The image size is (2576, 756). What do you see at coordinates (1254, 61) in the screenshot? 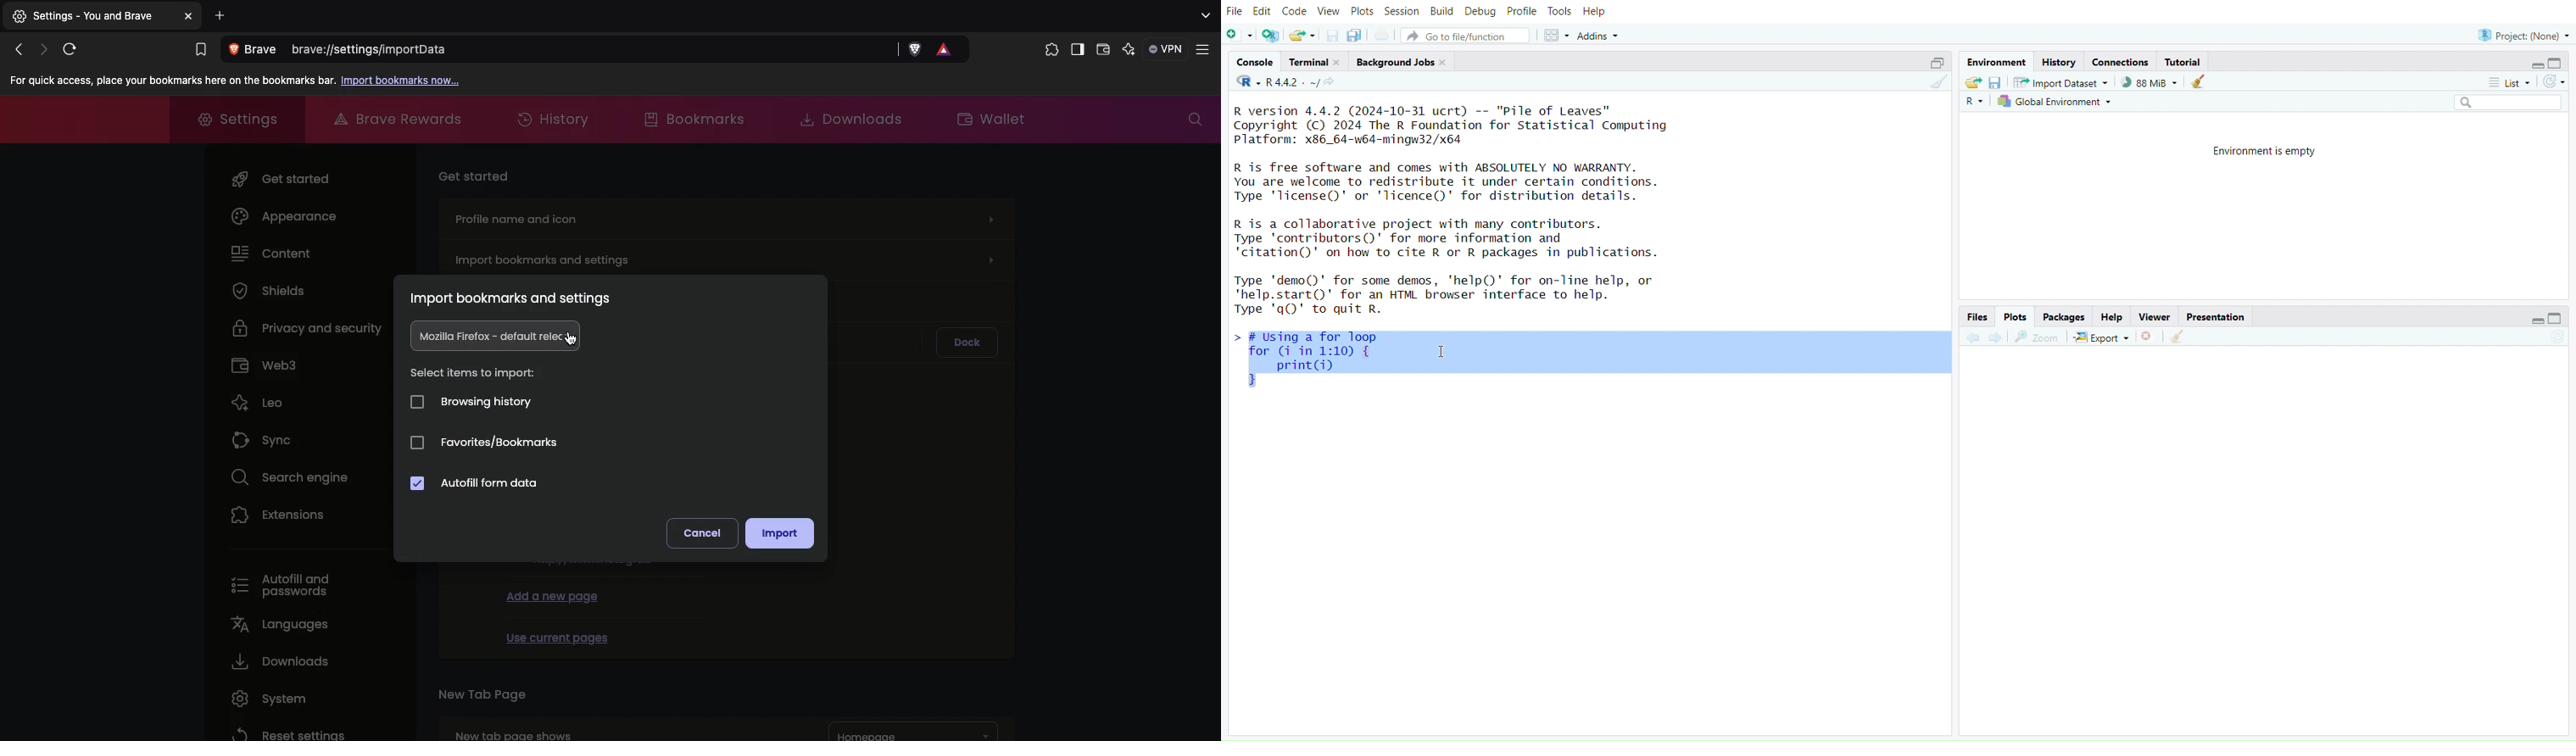
I see `console` at bounding box center [1254, 61].